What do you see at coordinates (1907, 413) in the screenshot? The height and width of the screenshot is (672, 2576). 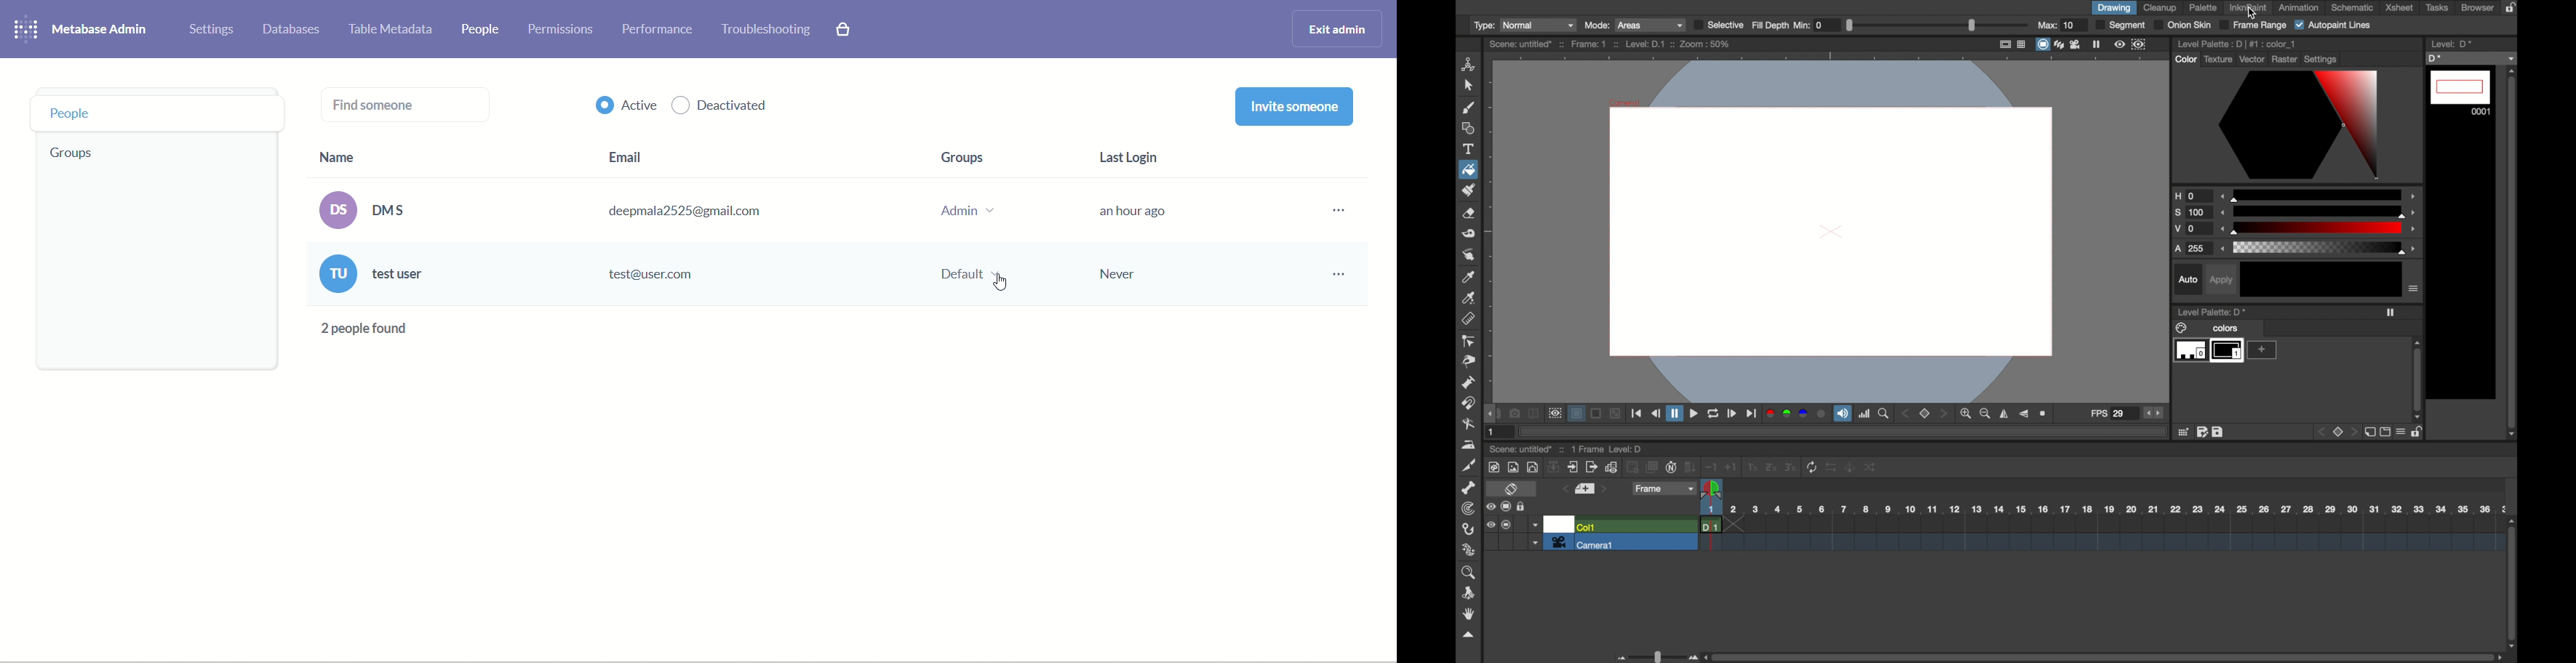 I see `back` at bounding box center [1907, 413].